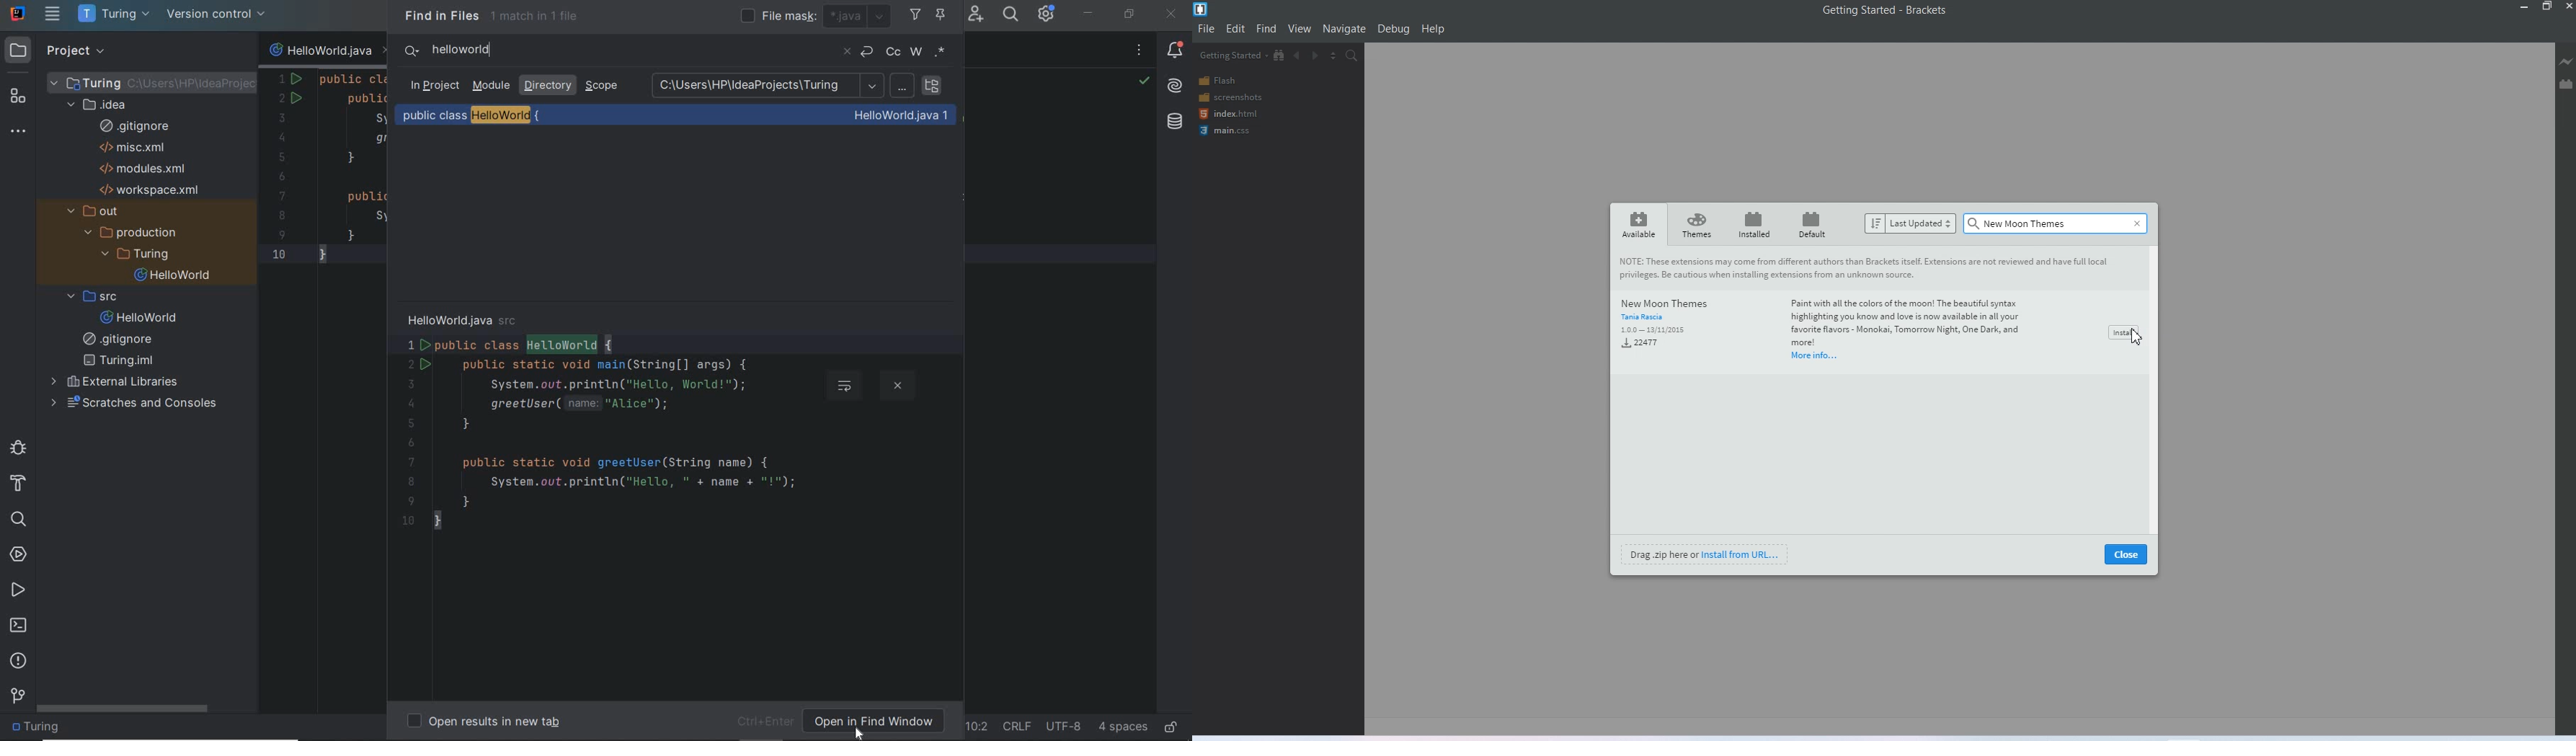 The width and height of the screenshot is (2576, 756). Describe the element at coordinates (1812, 224) in the screenshot. I see `Default` at that location.